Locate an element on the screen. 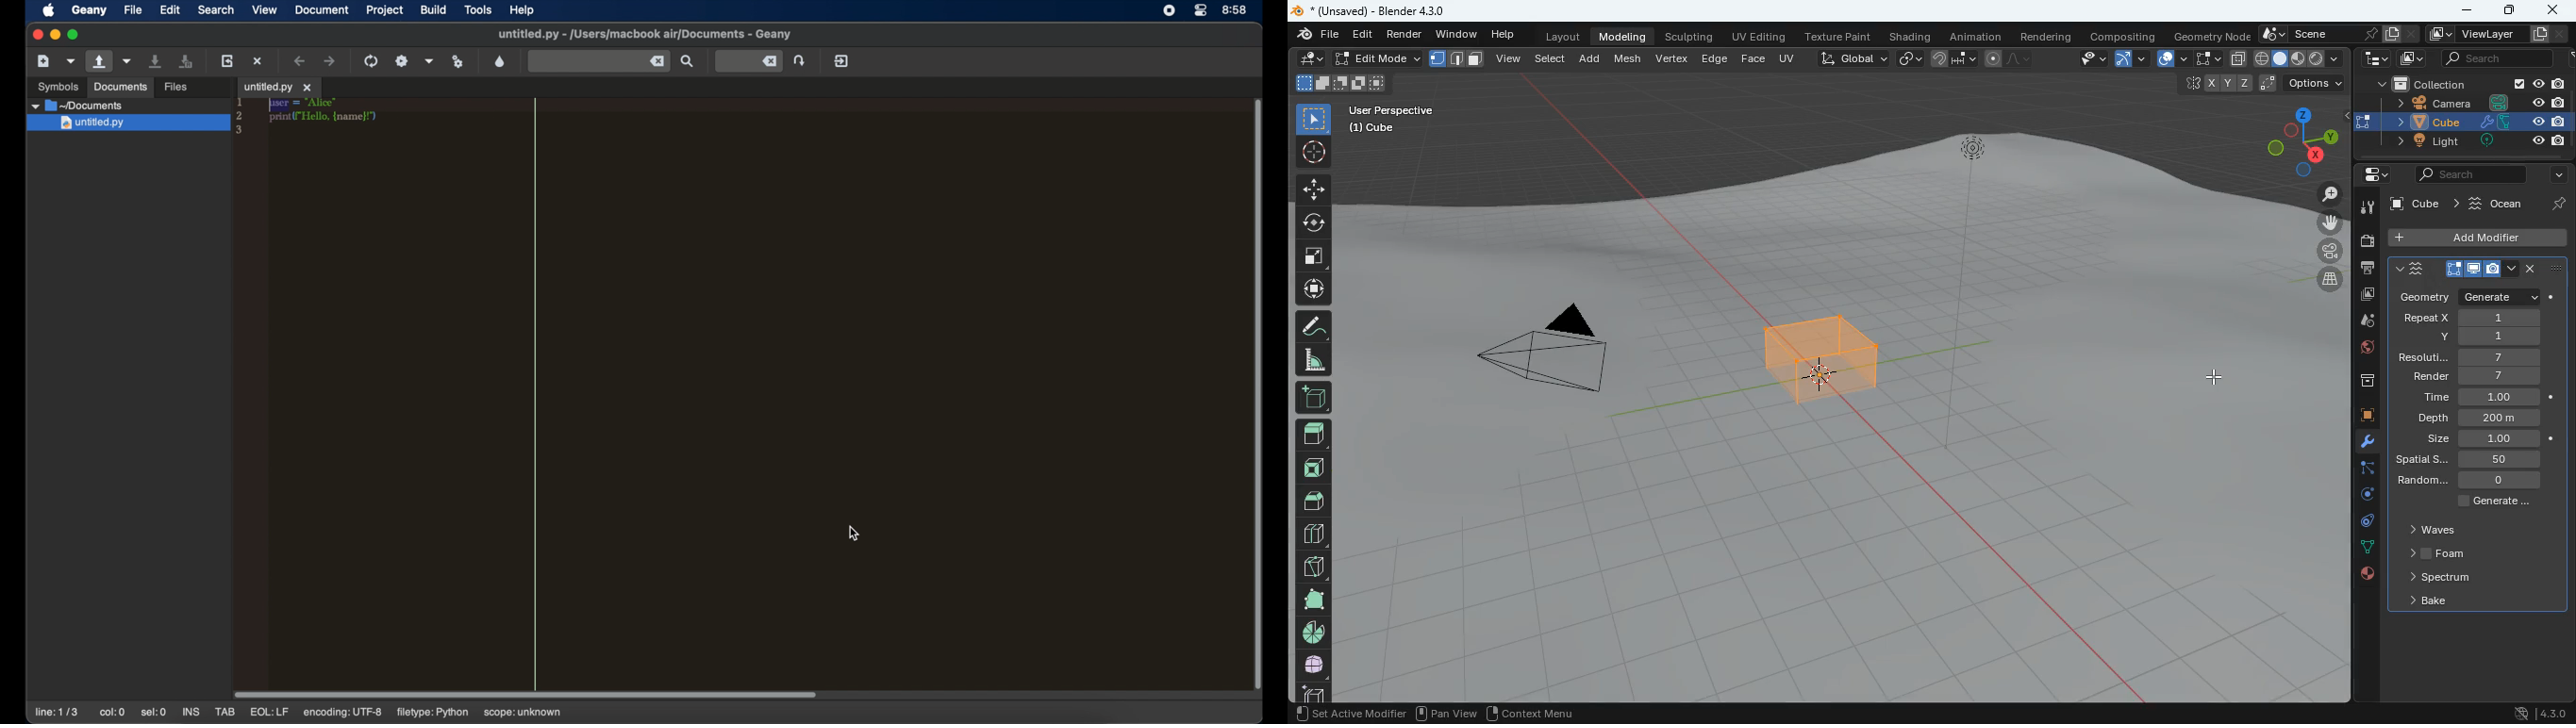 This screenshot has width=2576, height=728. edit is located at coordinates (1309, 58).